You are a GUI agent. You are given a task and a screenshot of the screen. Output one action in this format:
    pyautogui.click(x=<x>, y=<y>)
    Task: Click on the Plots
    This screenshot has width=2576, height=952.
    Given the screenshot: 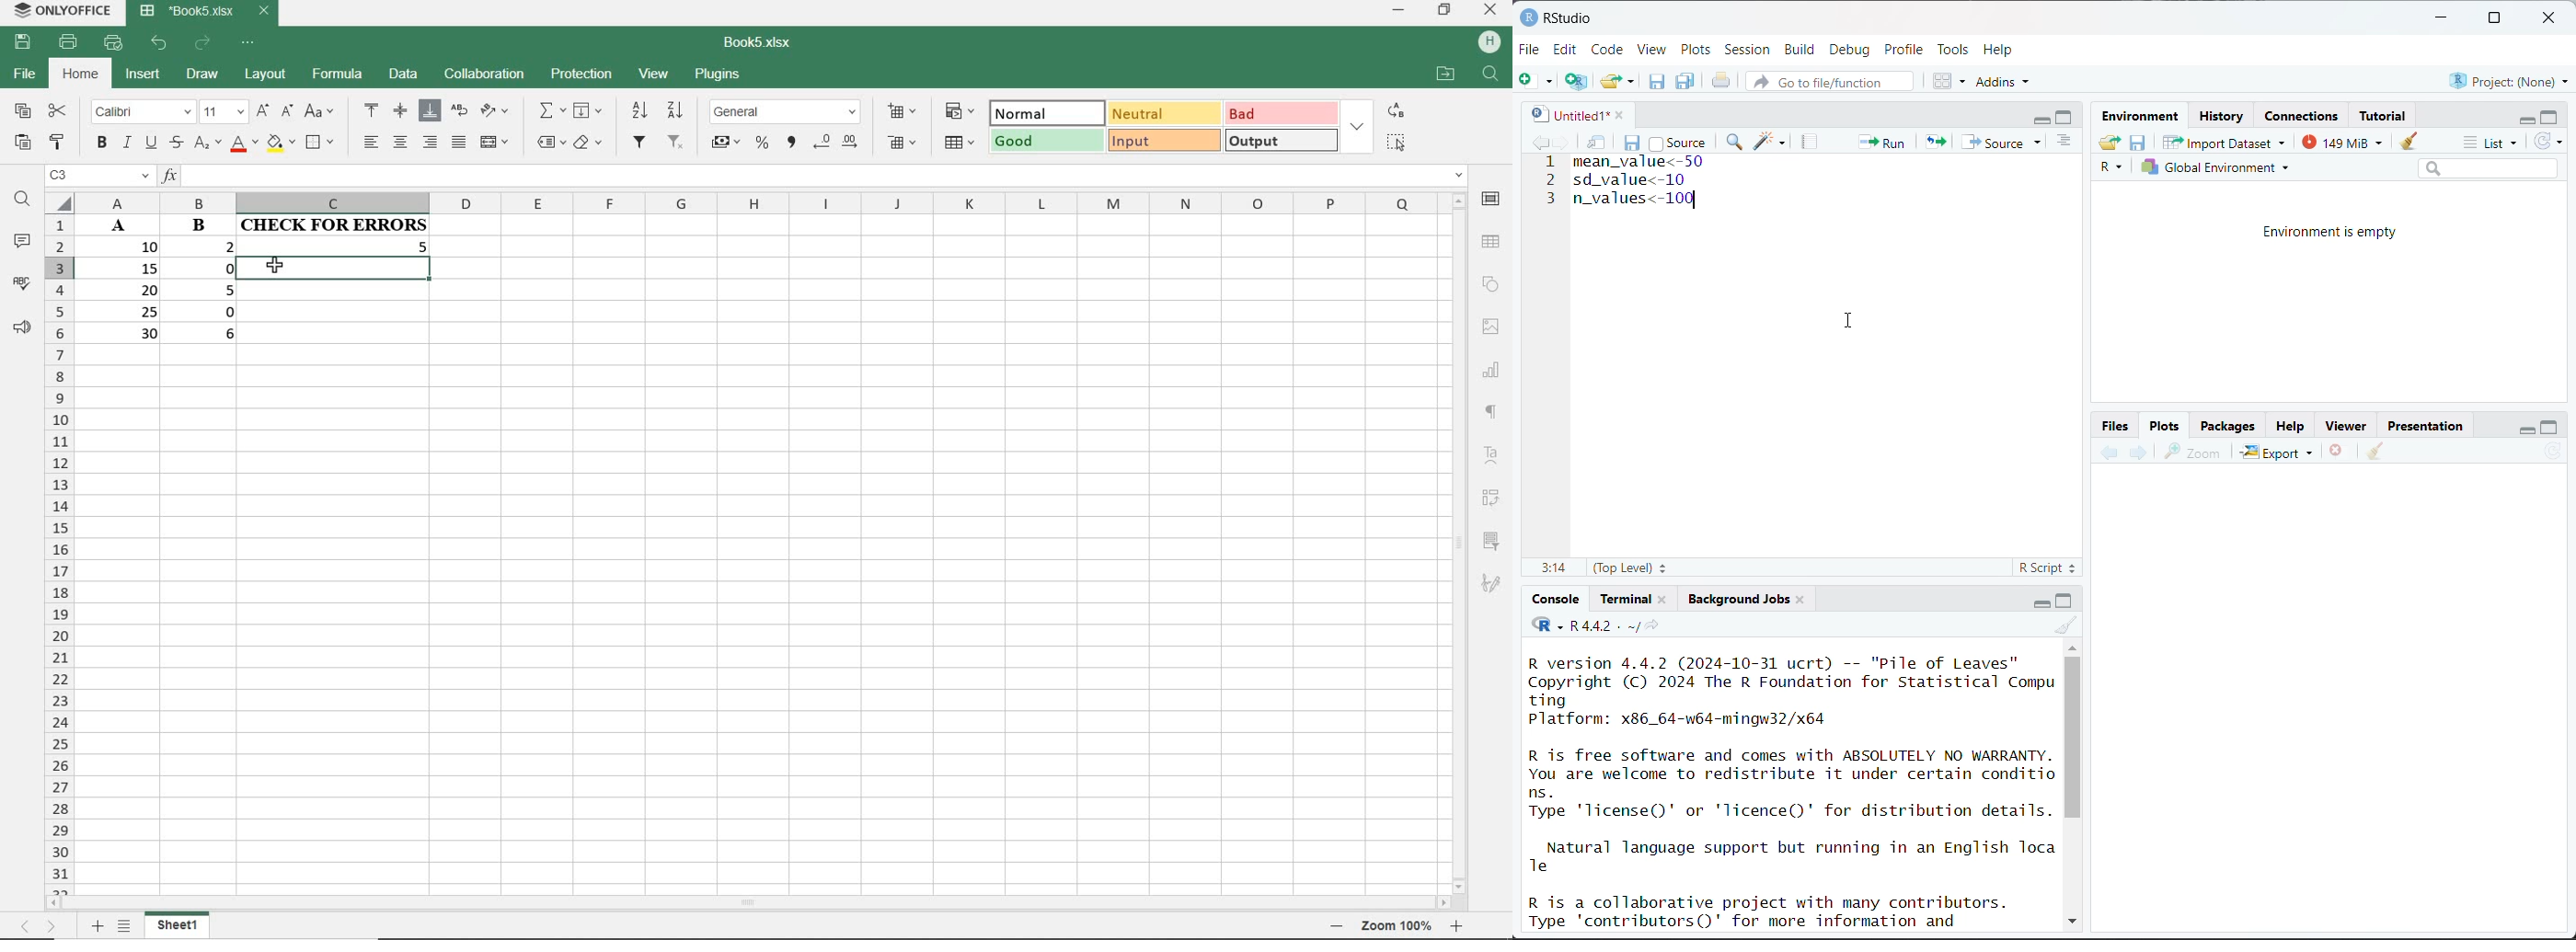 What is the action you would take?
    pyautogui.click(x=1696, y=49)
    